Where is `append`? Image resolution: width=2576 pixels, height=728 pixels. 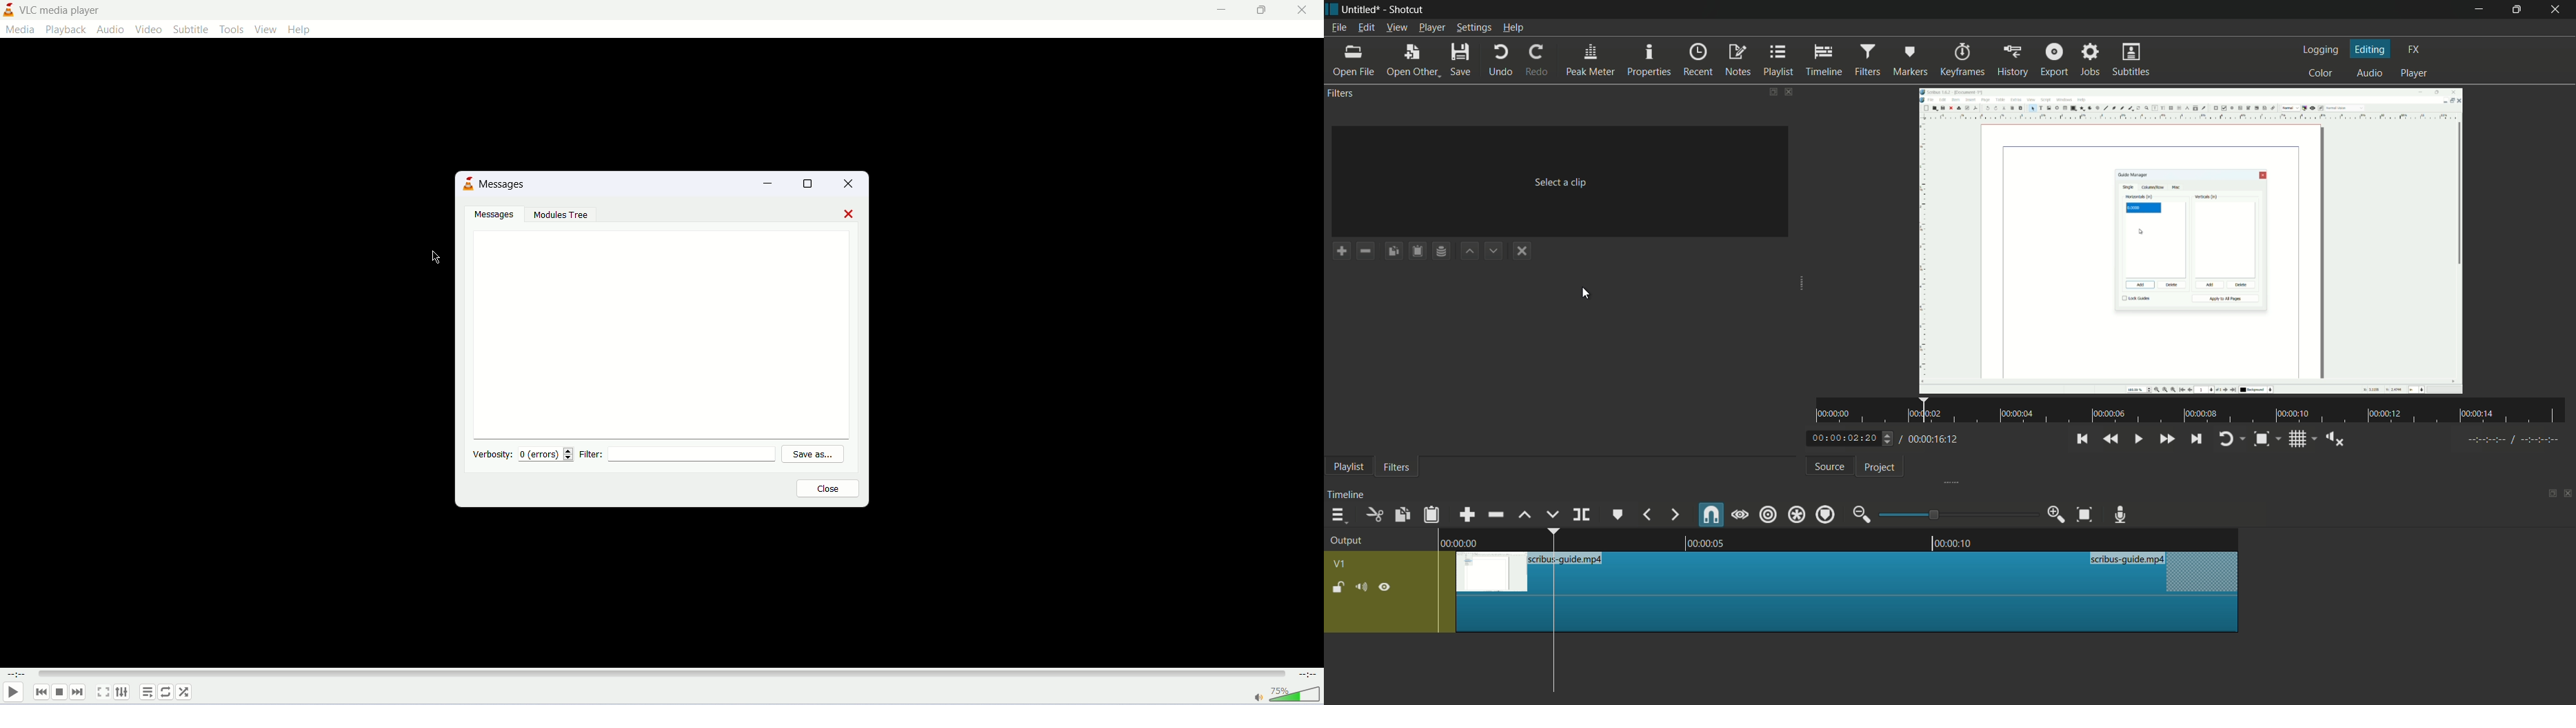 append is located at coordinates (1467, 514).